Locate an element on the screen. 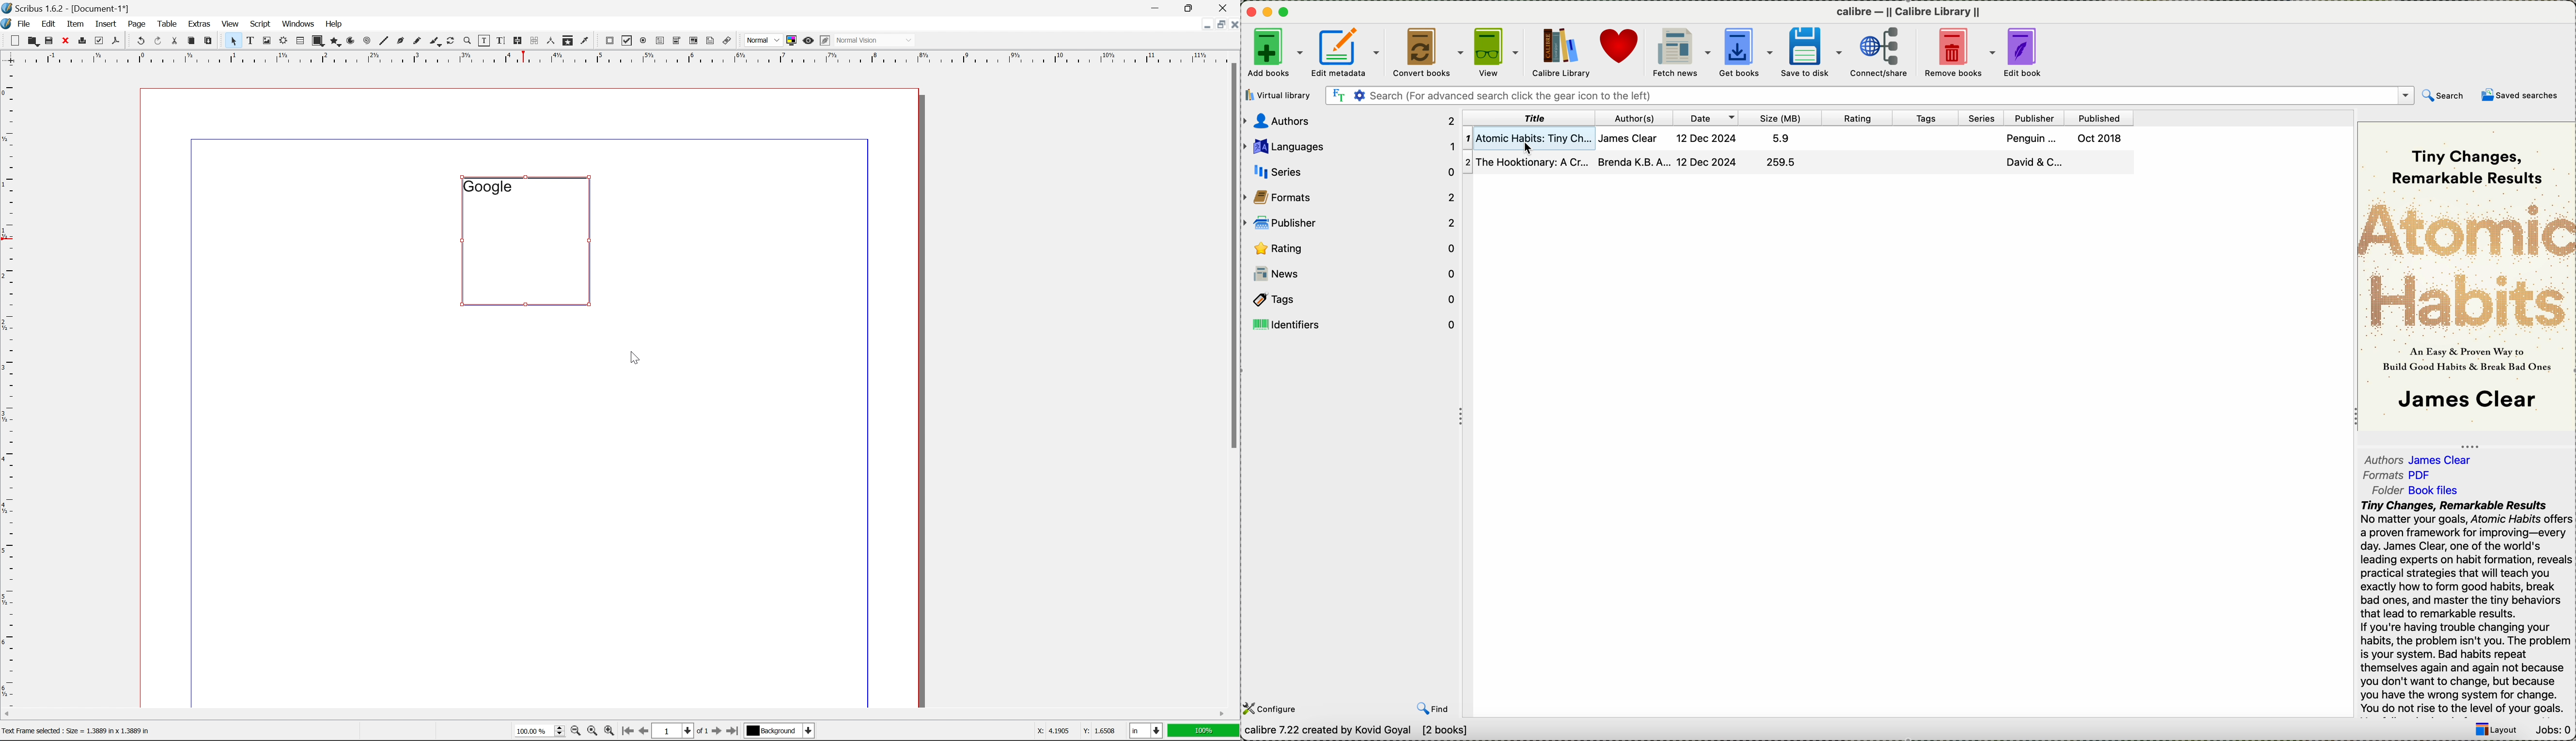 The height and width of the screenshot is (756, 2576). go to previous page is located at coordinates (644, 732).